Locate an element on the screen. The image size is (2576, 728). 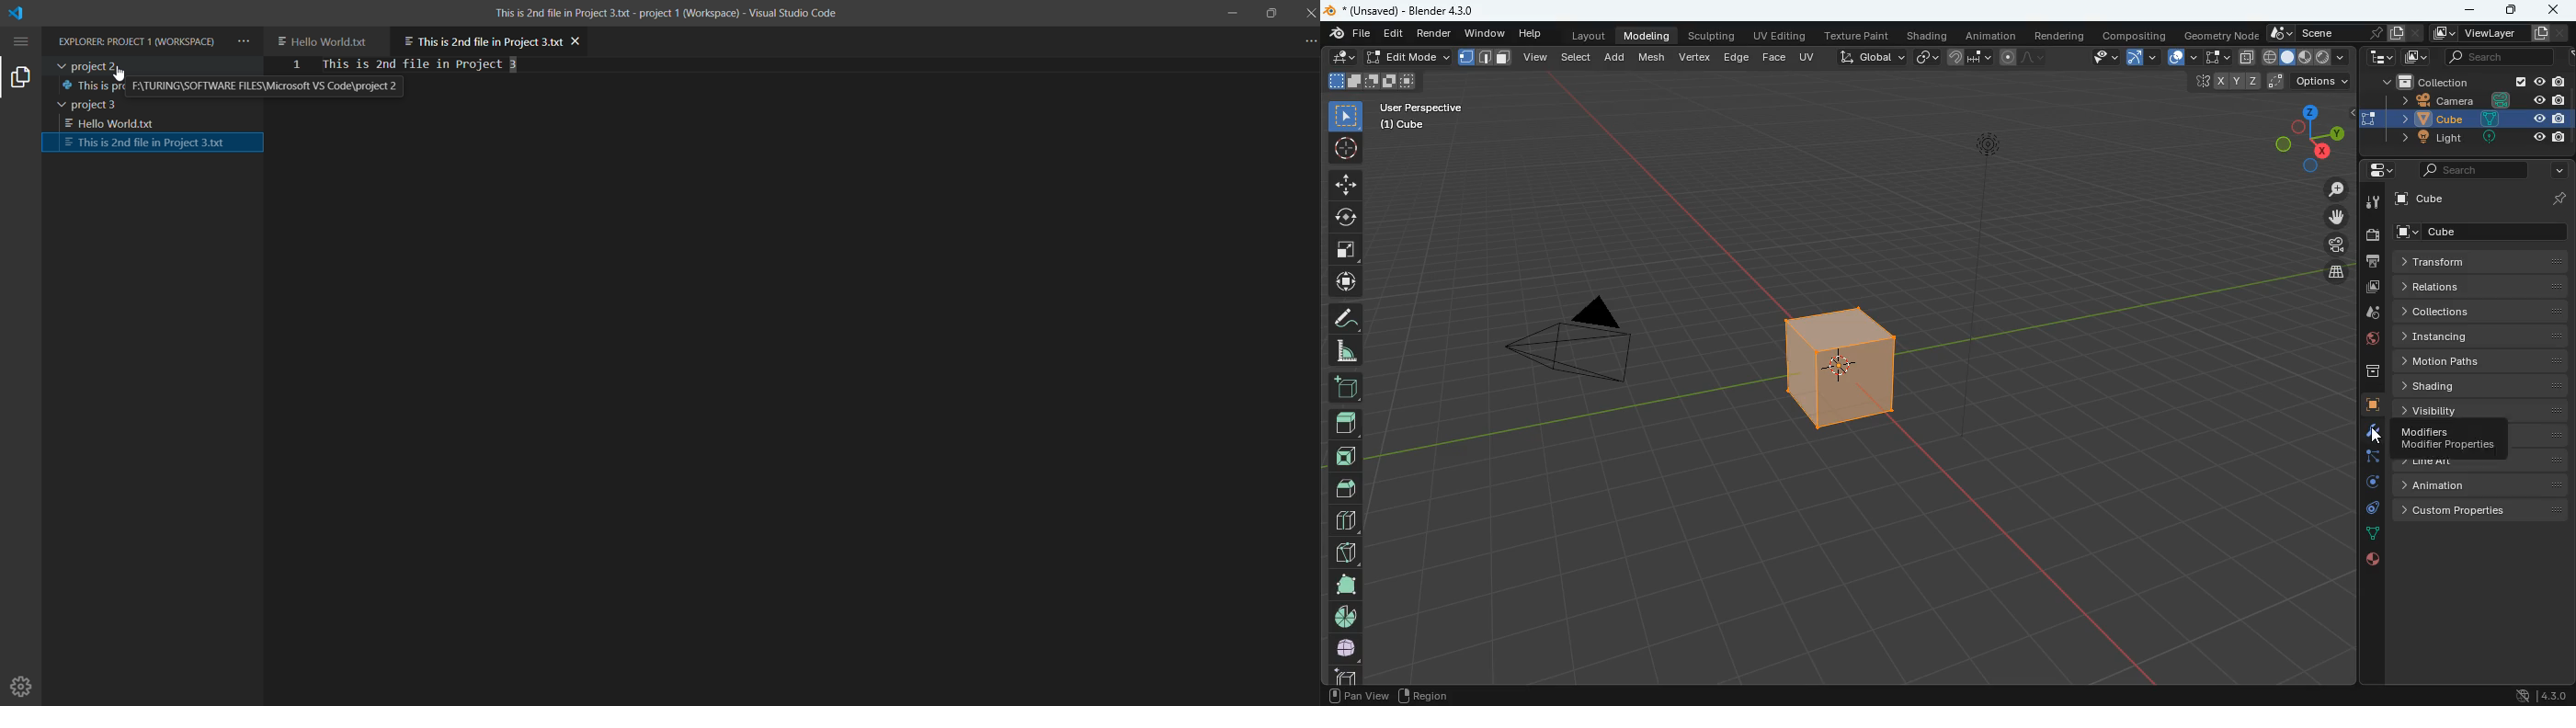
images is located at coordinates (2368, 289).